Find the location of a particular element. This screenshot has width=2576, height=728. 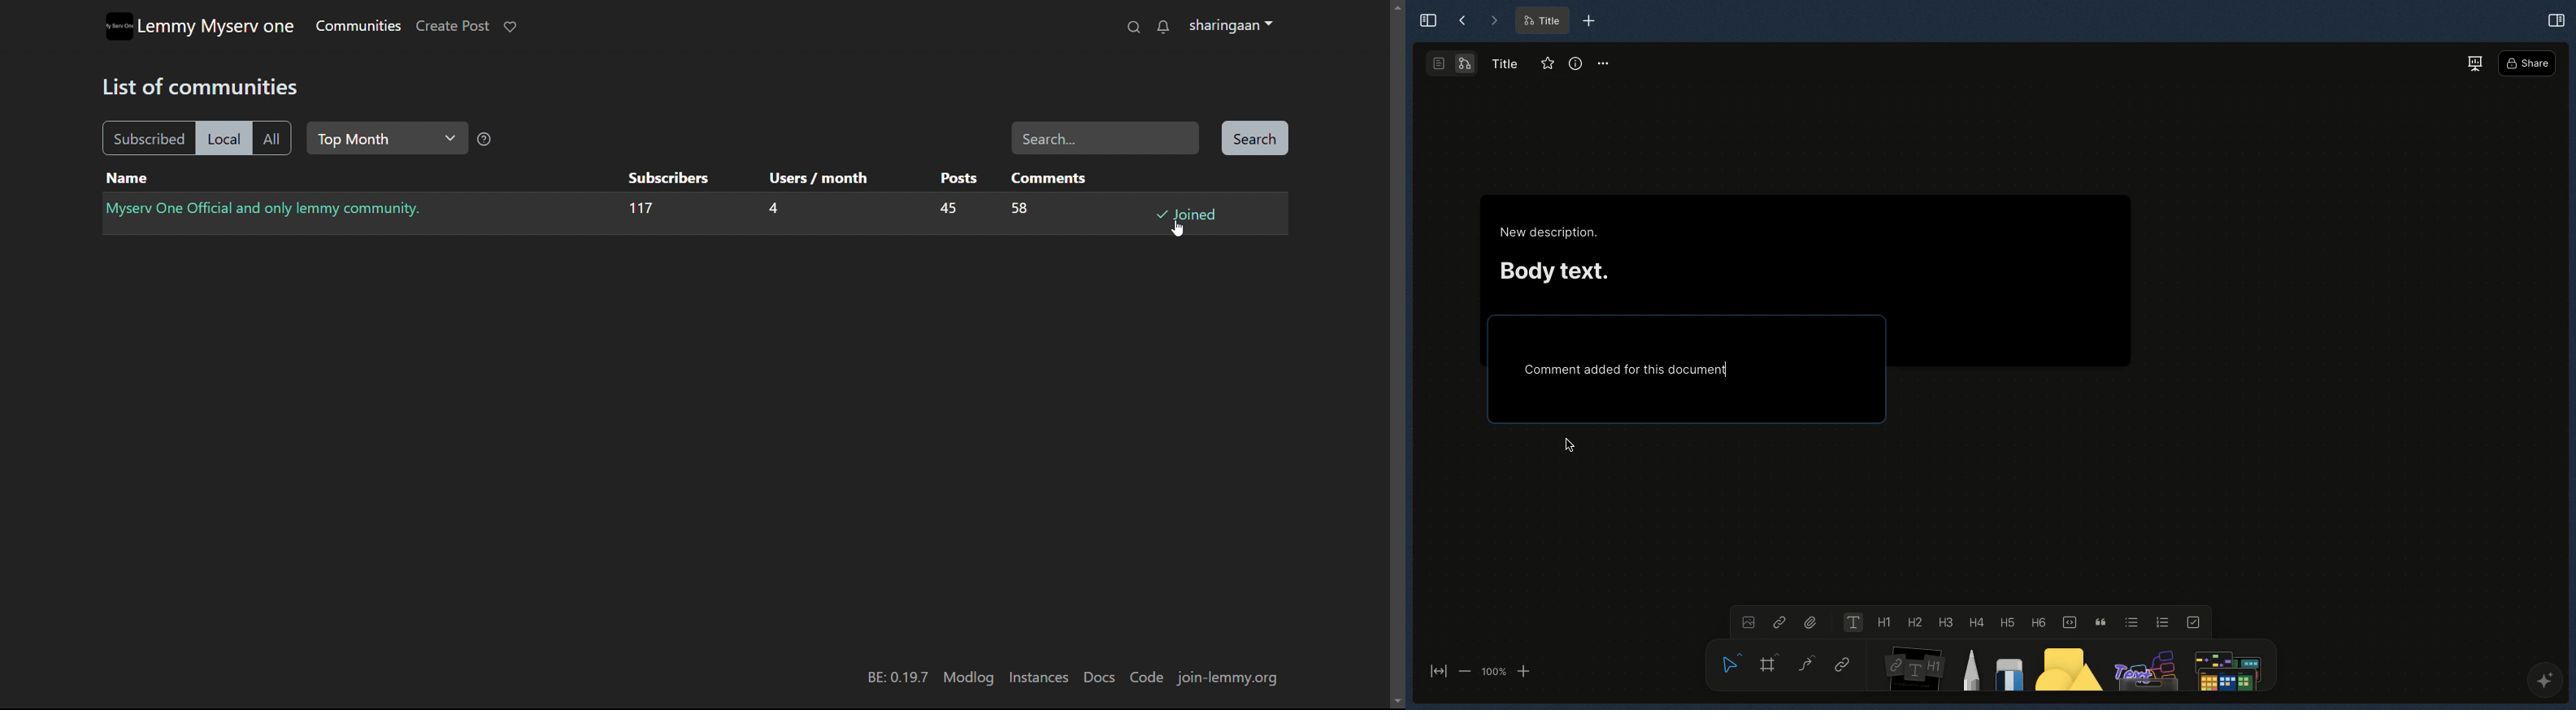

58 is located at coordinates (1018, 210).